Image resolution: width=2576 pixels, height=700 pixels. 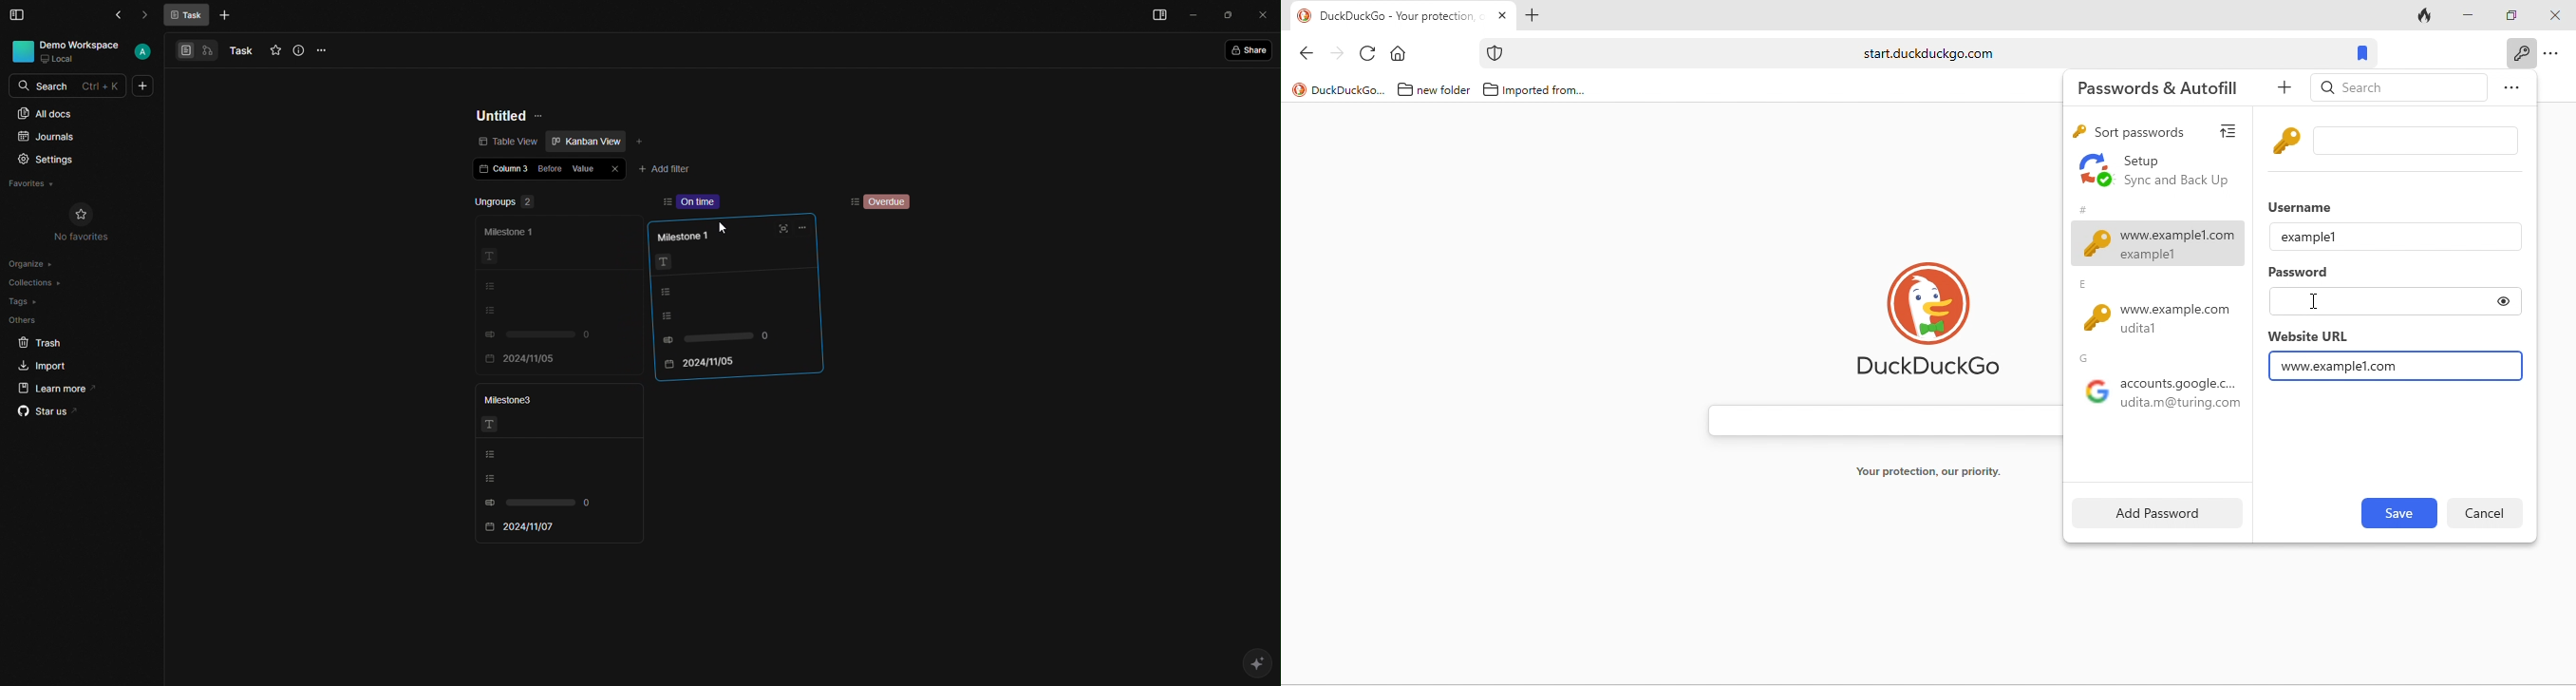 I want to click on Tags, so click(x=26, y=301).